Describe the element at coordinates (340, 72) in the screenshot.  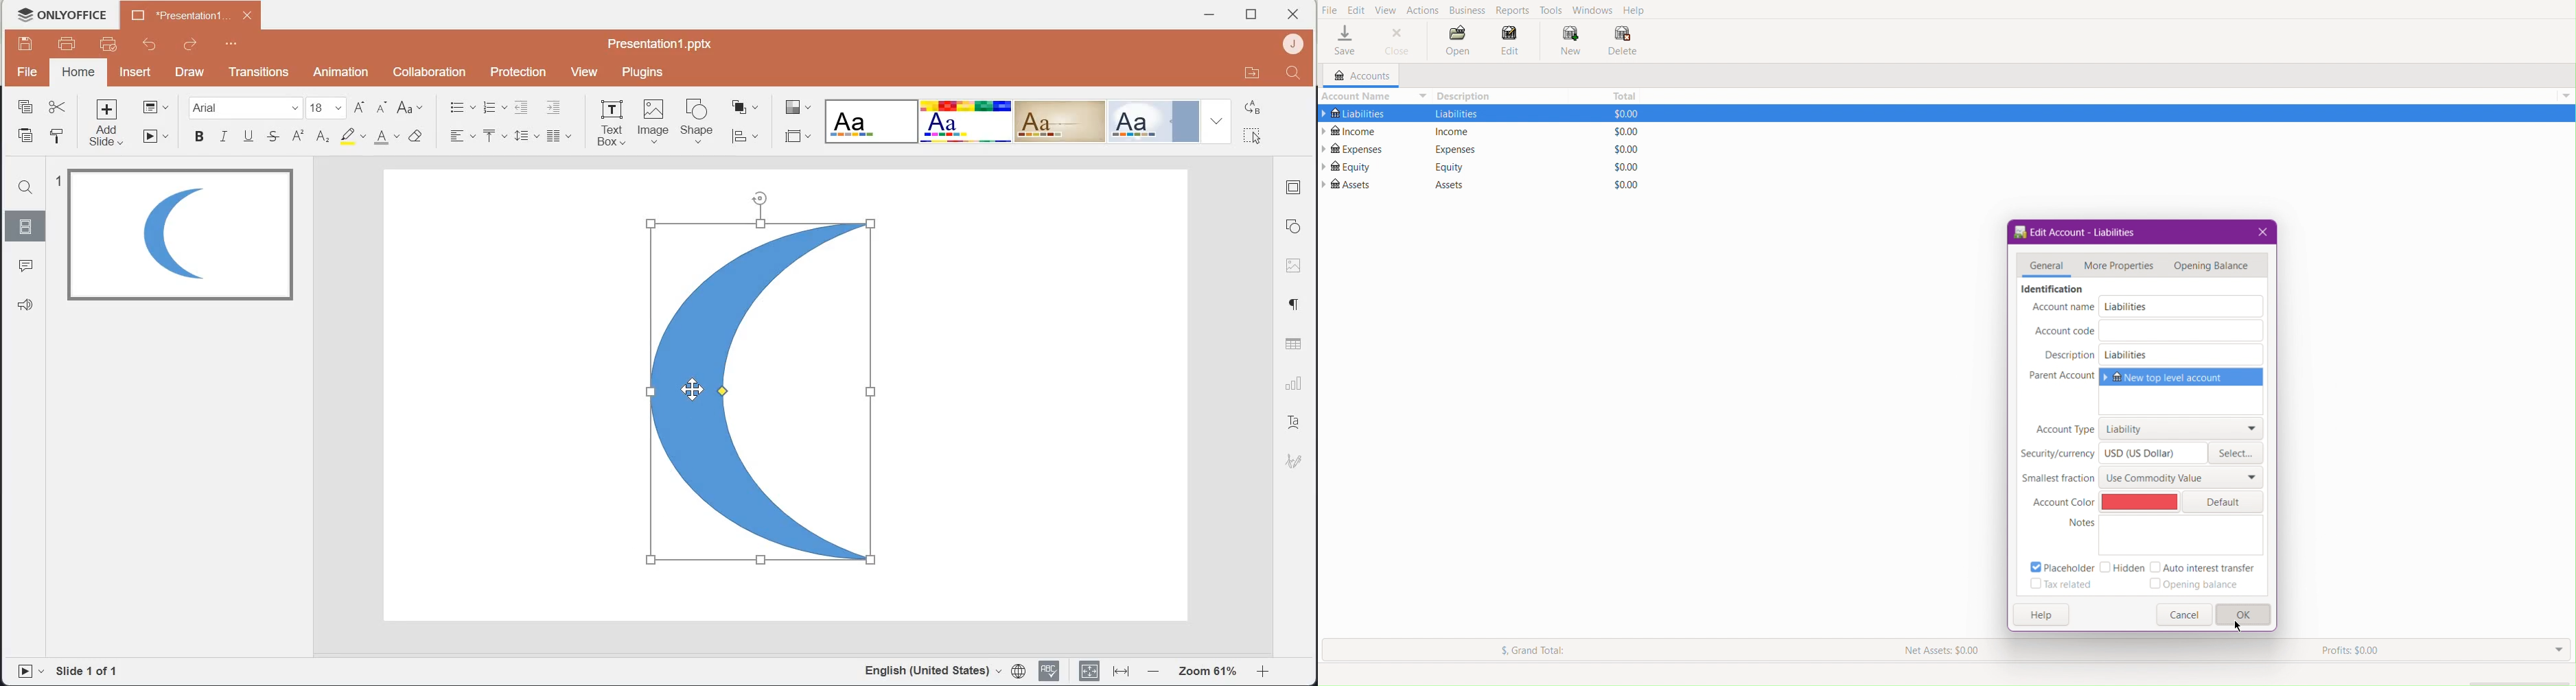
I see `Animation` at that location.